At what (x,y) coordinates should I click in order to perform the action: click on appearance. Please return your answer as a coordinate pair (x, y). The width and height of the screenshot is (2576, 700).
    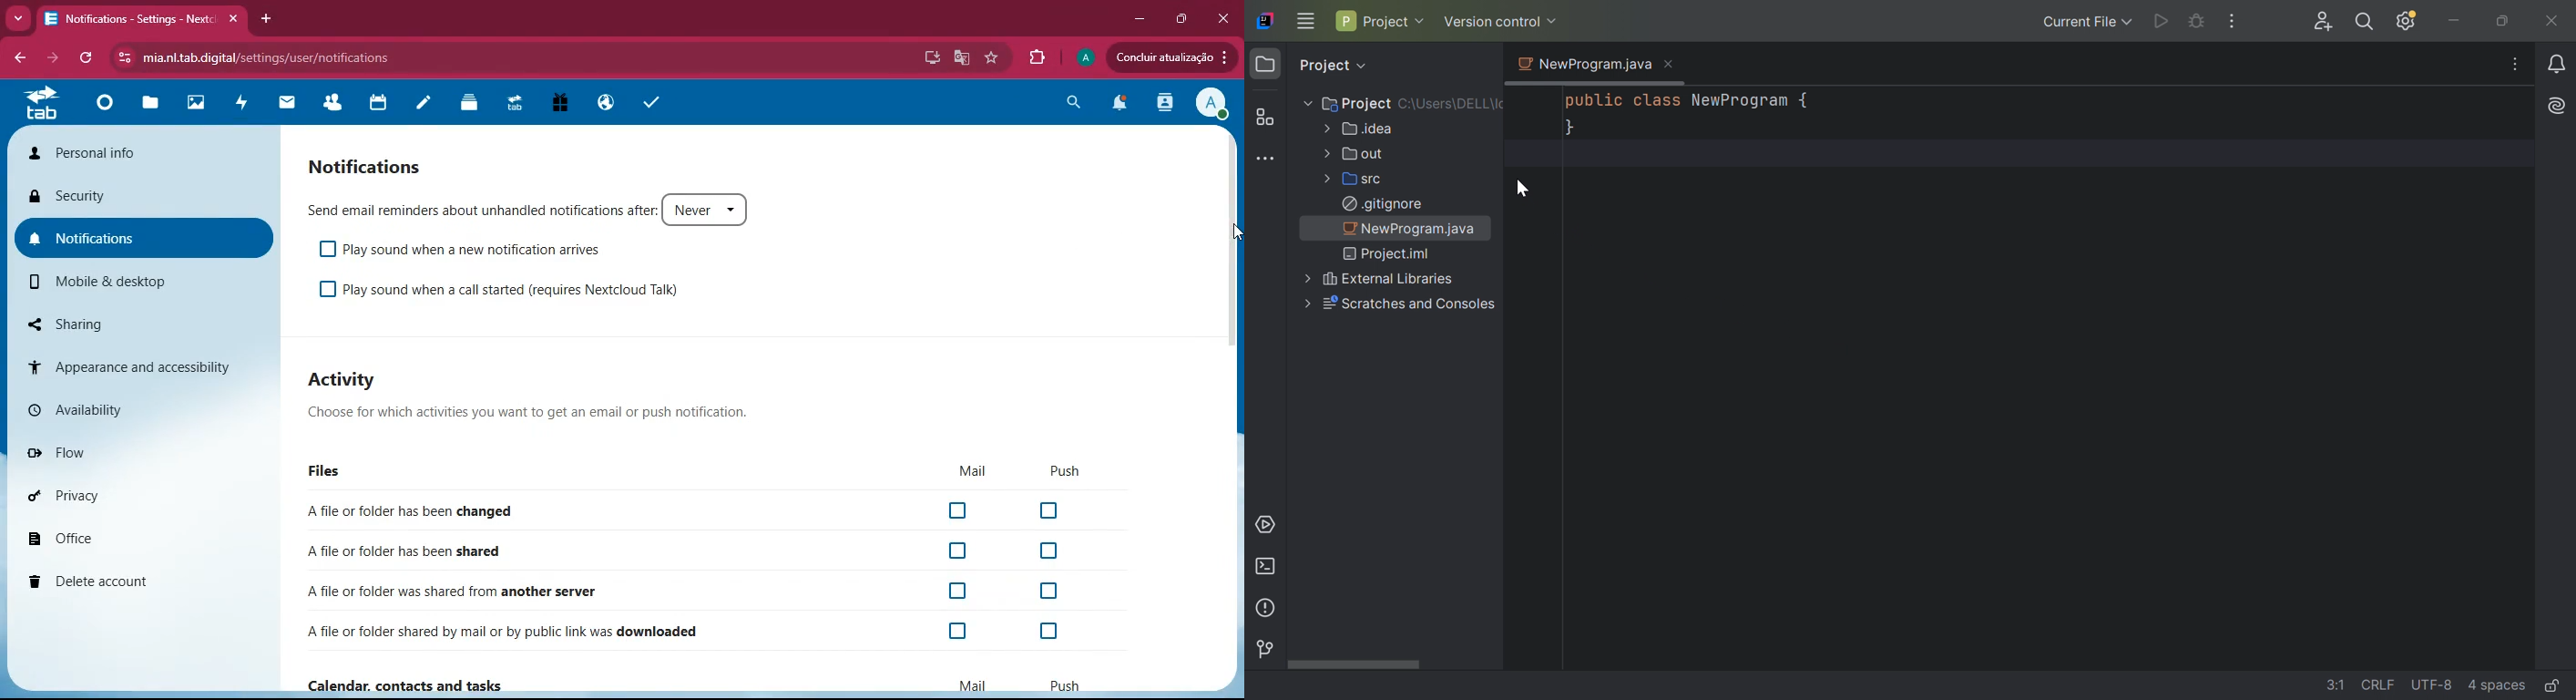
    Looking at the image, I should click on (128, 365).